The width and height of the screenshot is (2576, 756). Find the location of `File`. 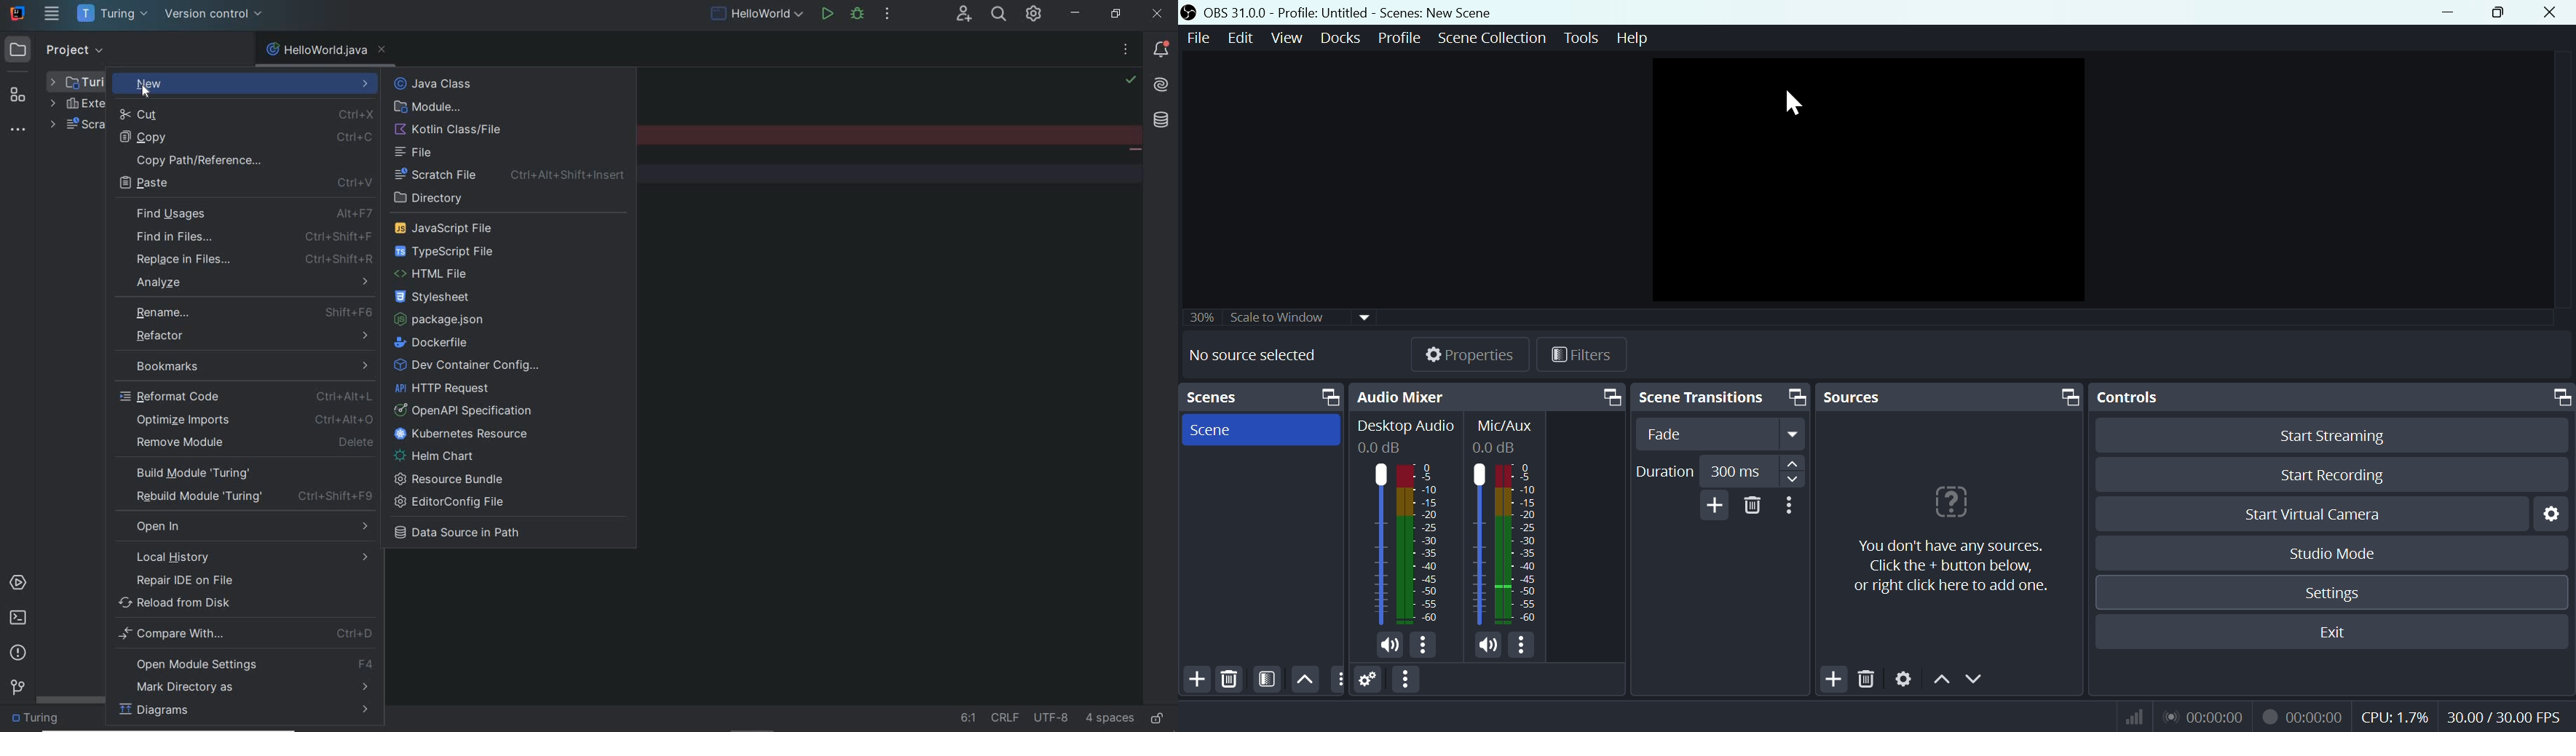

File is located at coordinates (1199, 37).